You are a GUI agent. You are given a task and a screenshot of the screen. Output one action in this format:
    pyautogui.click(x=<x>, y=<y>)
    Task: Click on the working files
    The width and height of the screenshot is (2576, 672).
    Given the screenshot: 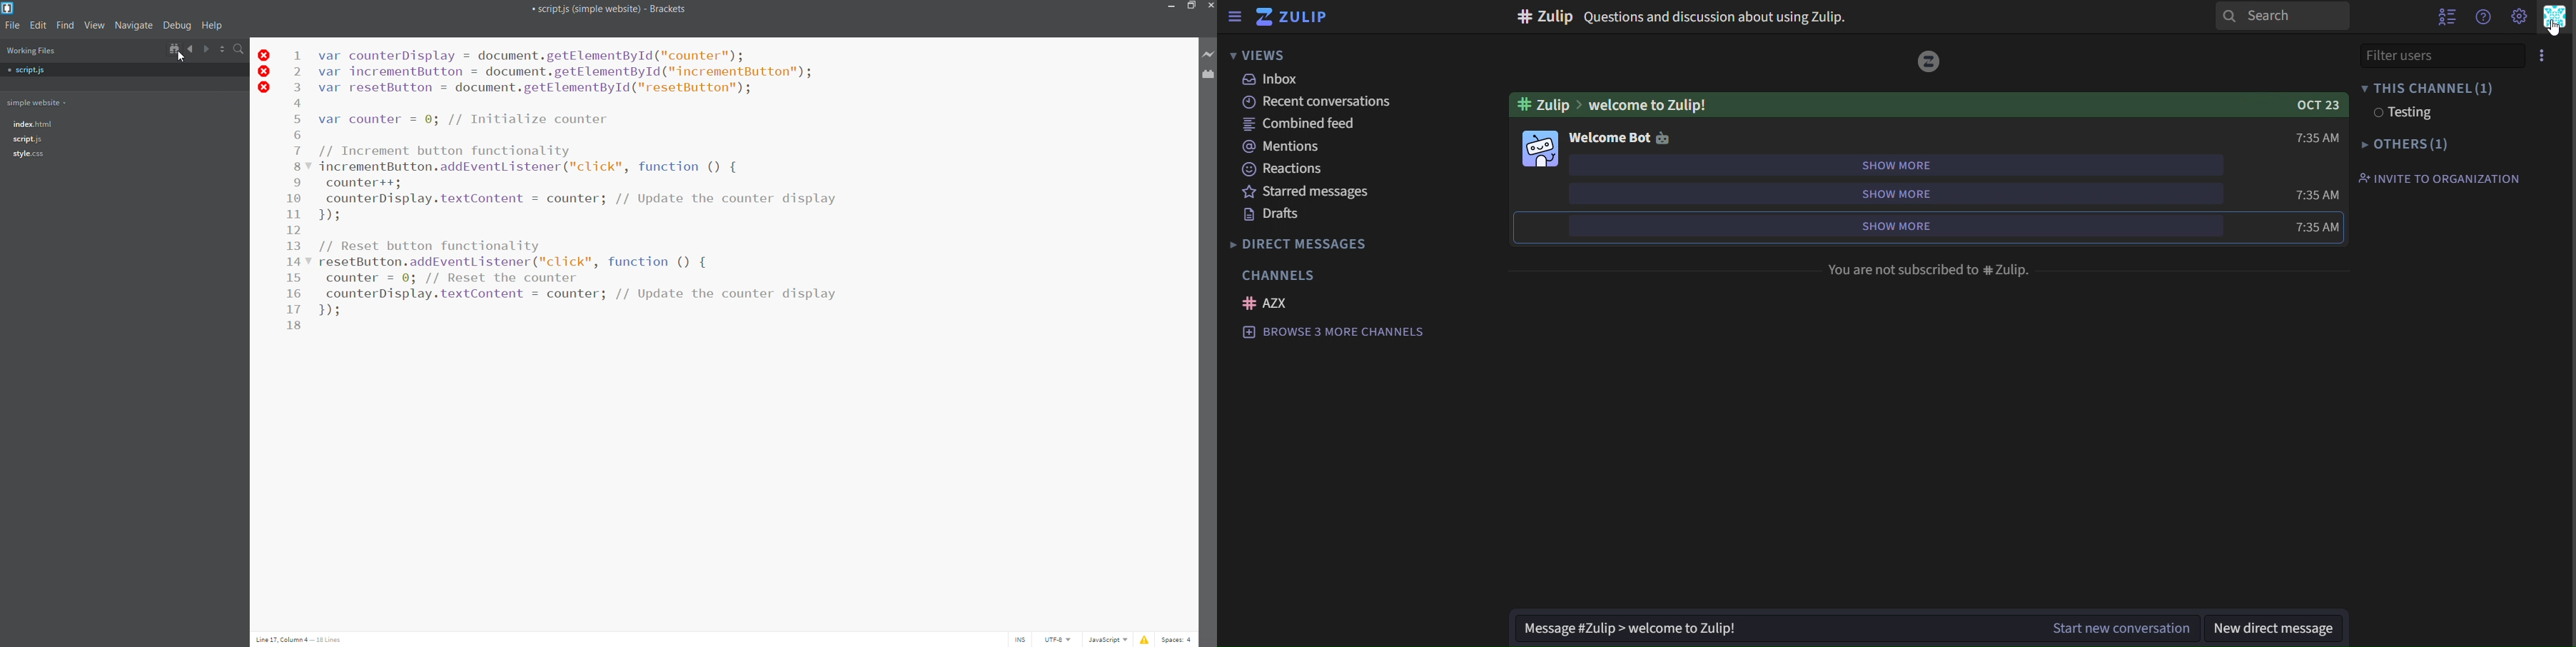 What is the action you would take?
    pyautogui.click(x=31, y=51)
    